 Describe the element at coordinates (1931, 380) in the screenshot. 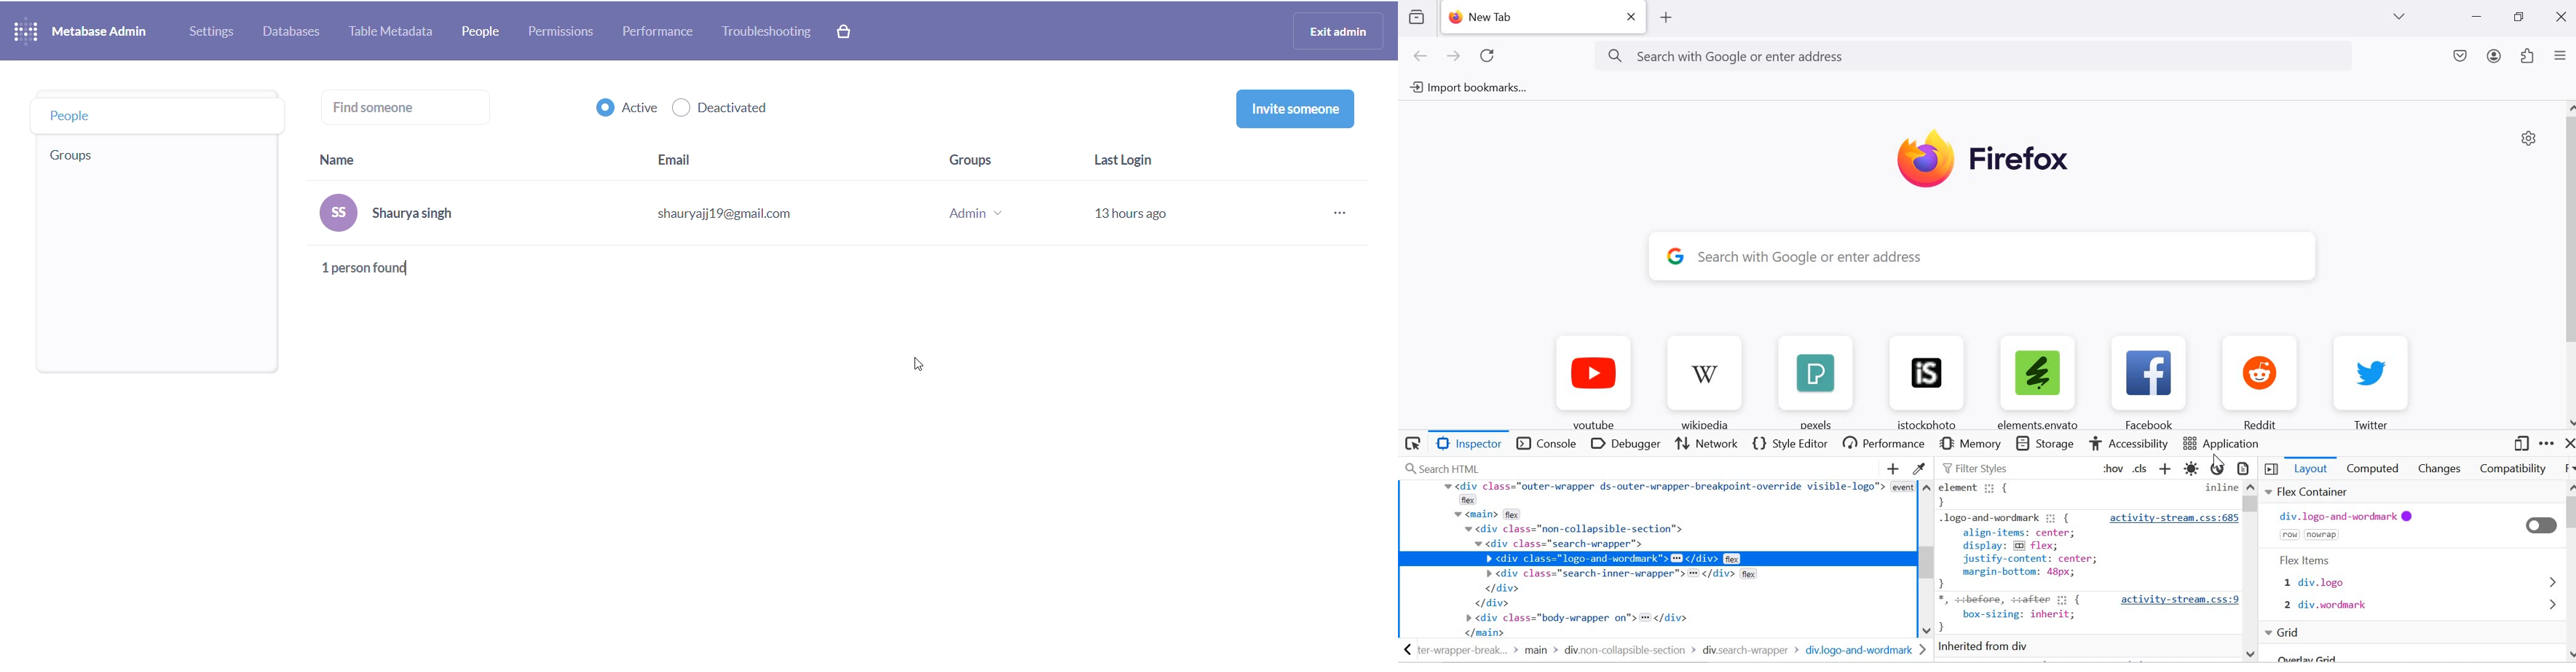

I see `istockphoto` at that location.